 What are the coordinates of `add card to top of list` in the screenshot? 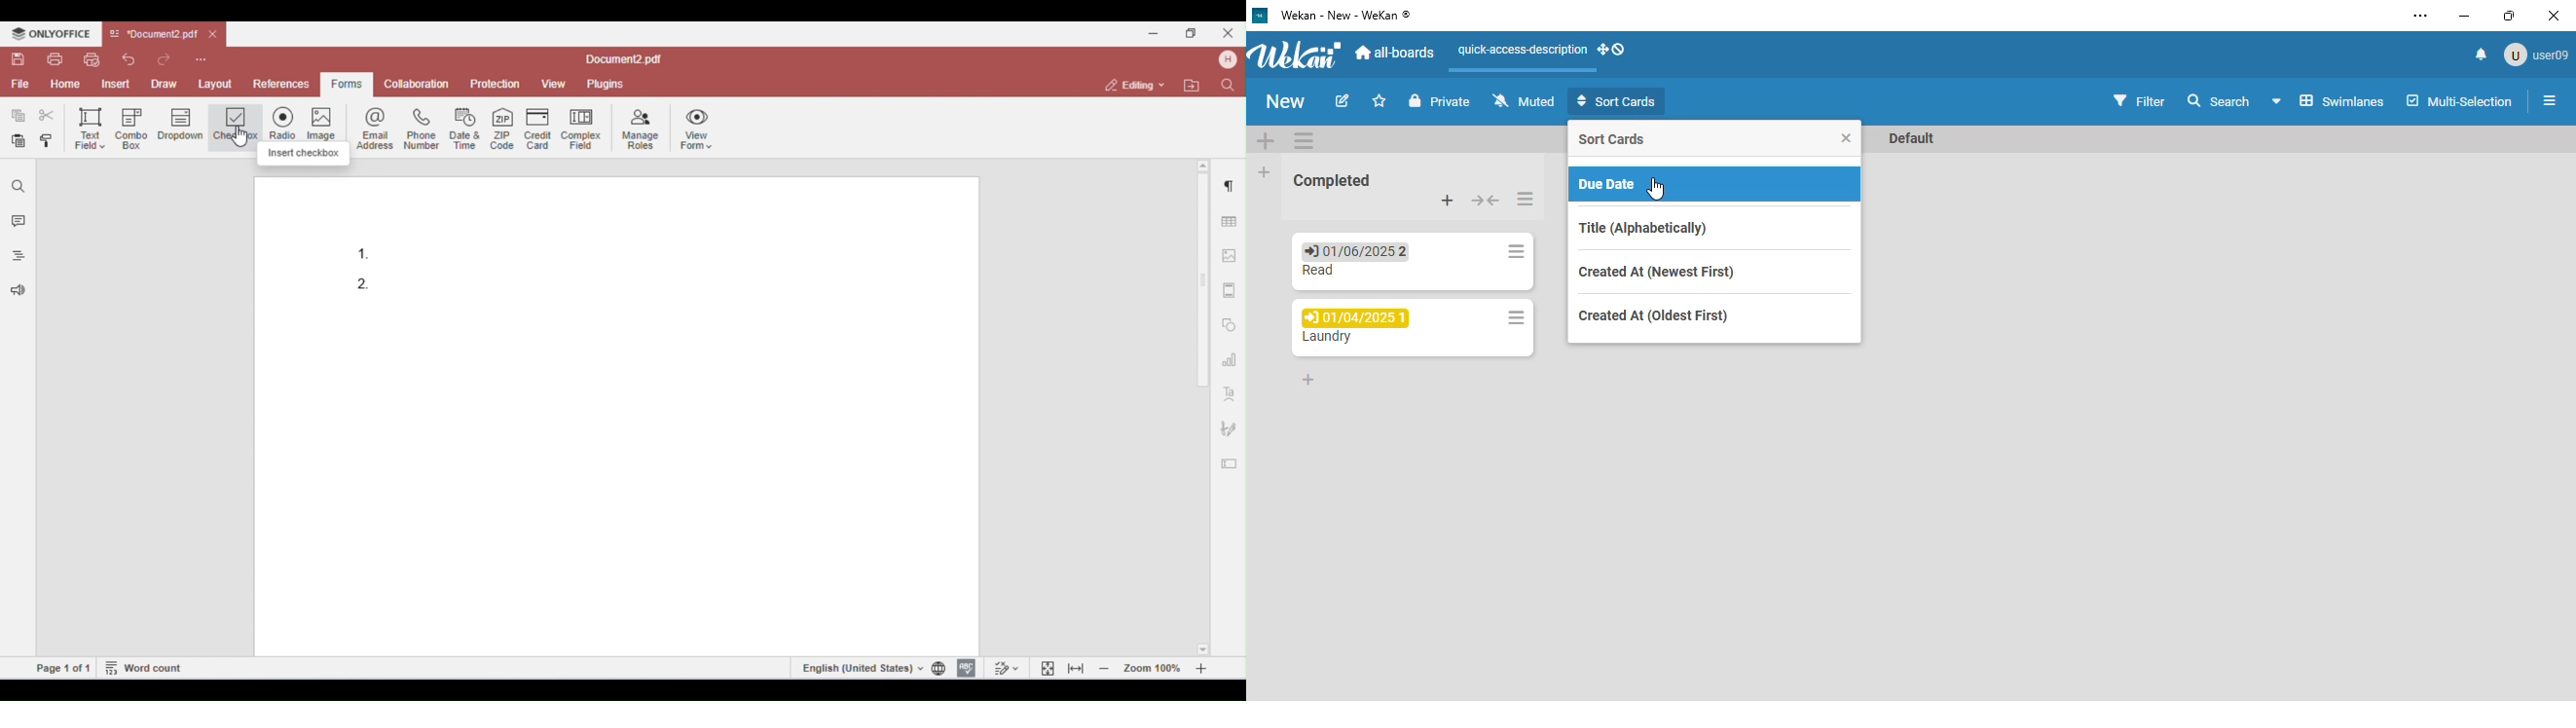 It's located at (1448, 200).